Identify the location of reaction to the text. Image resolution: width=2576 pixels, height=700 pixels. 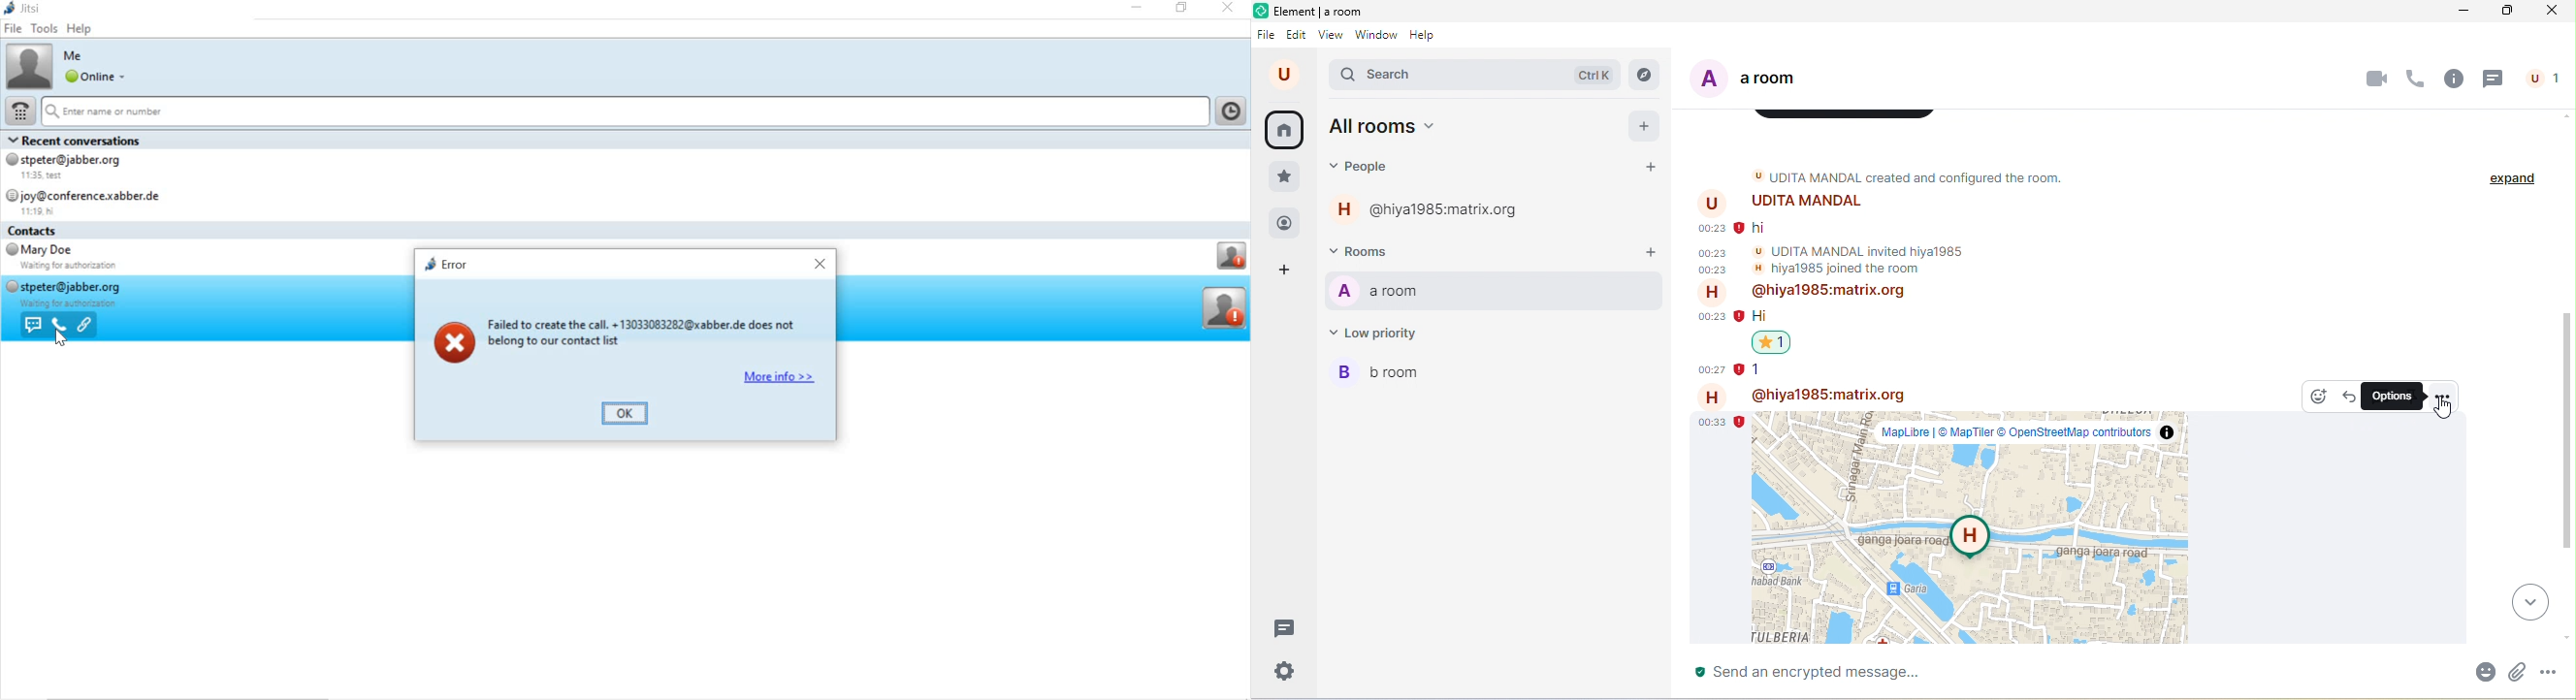
(1771, 342).